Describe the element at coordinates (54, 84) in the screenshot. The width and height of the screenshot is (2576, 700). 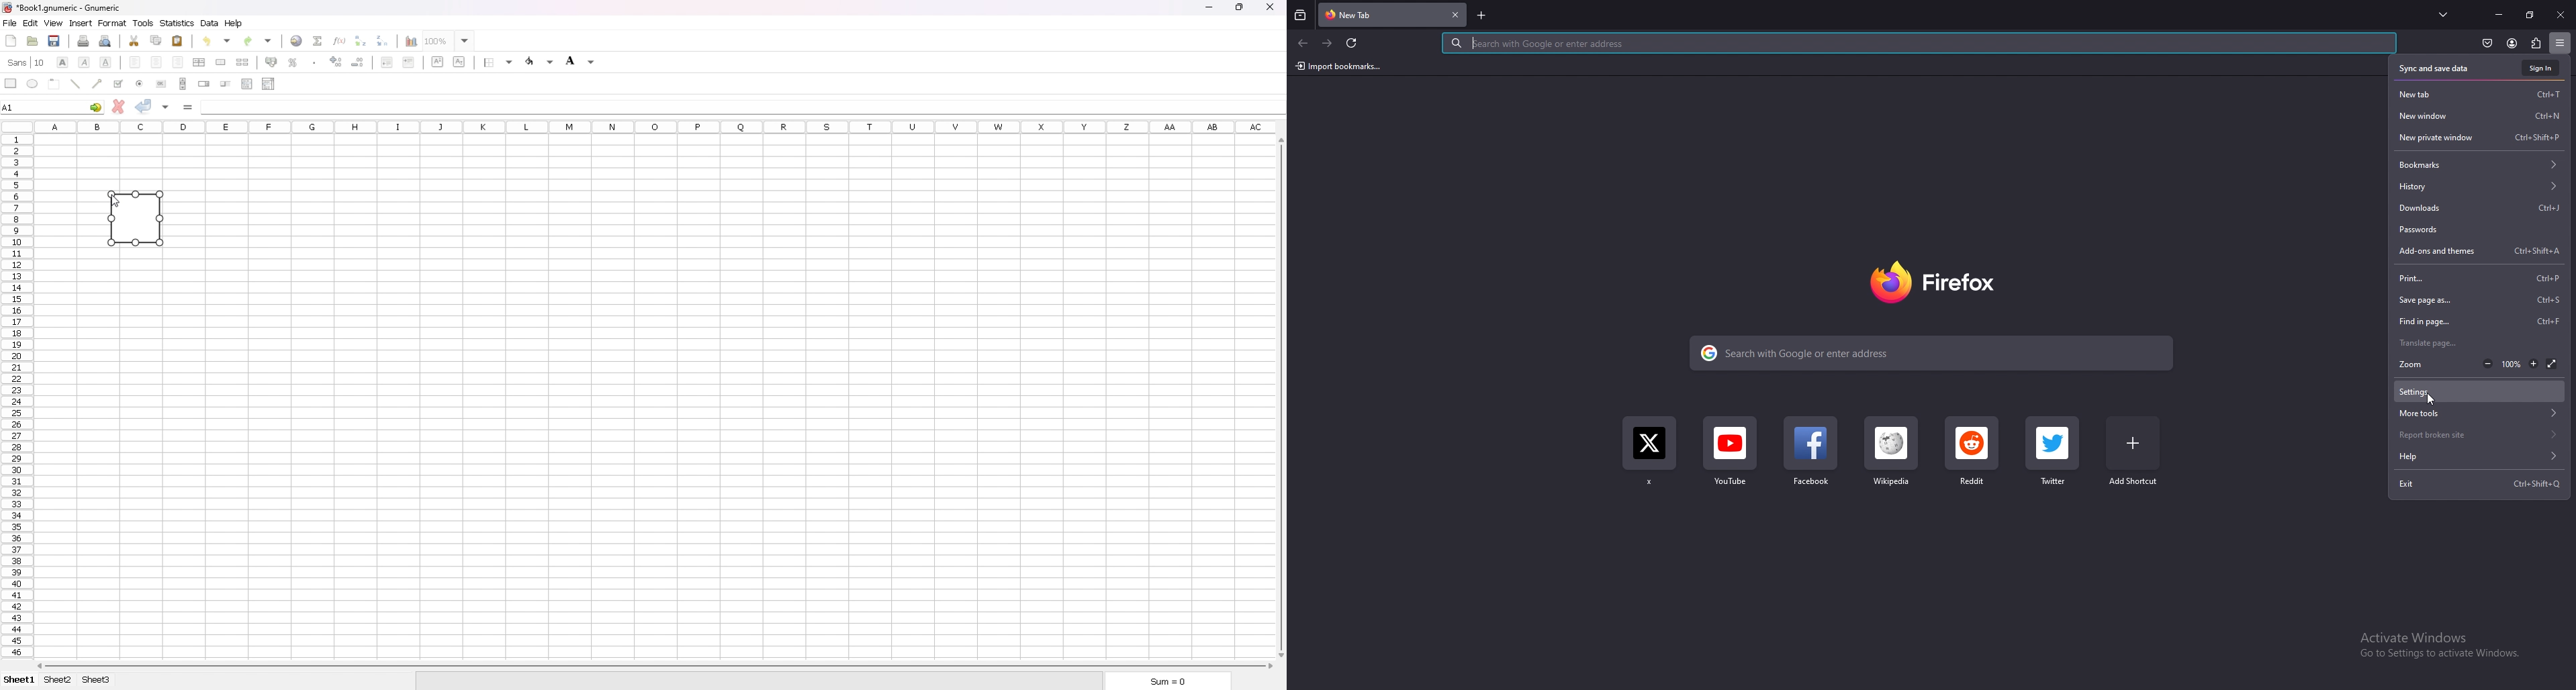
I see `frame` at that location.